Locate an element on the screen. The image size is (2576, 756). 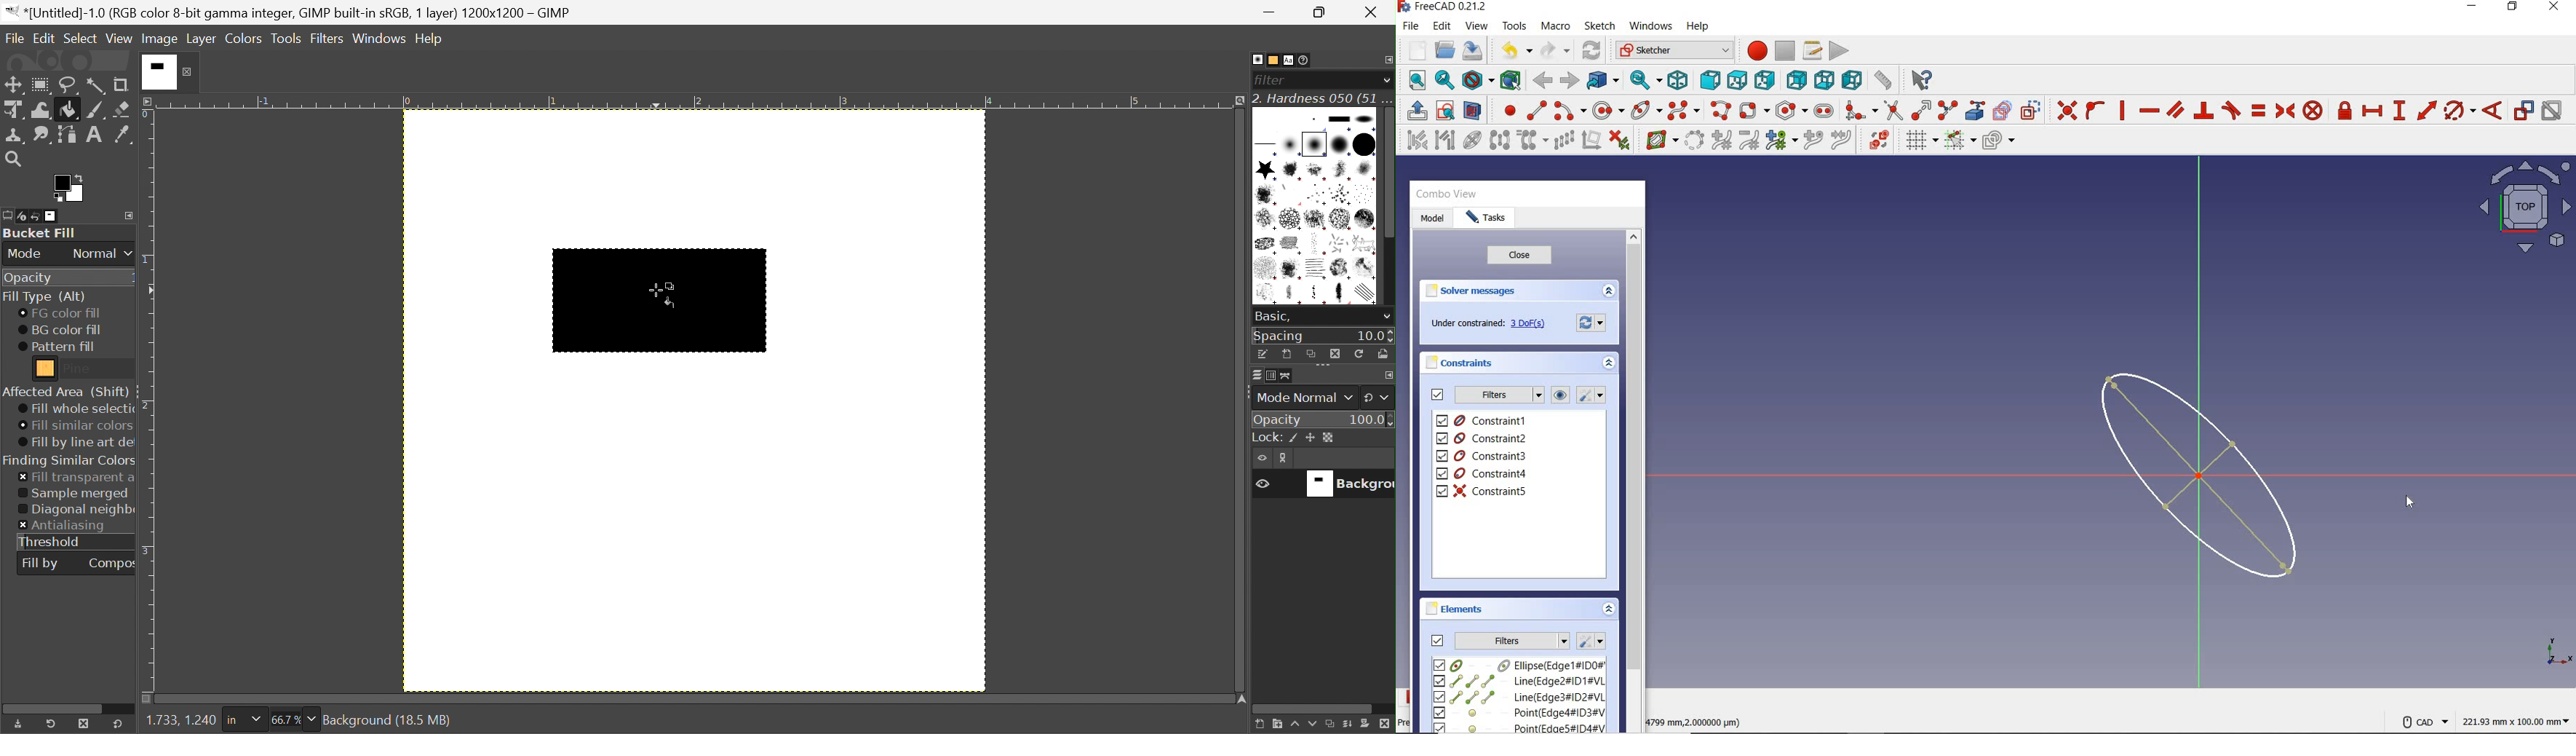
redo is located at coordinates (1555, 50).